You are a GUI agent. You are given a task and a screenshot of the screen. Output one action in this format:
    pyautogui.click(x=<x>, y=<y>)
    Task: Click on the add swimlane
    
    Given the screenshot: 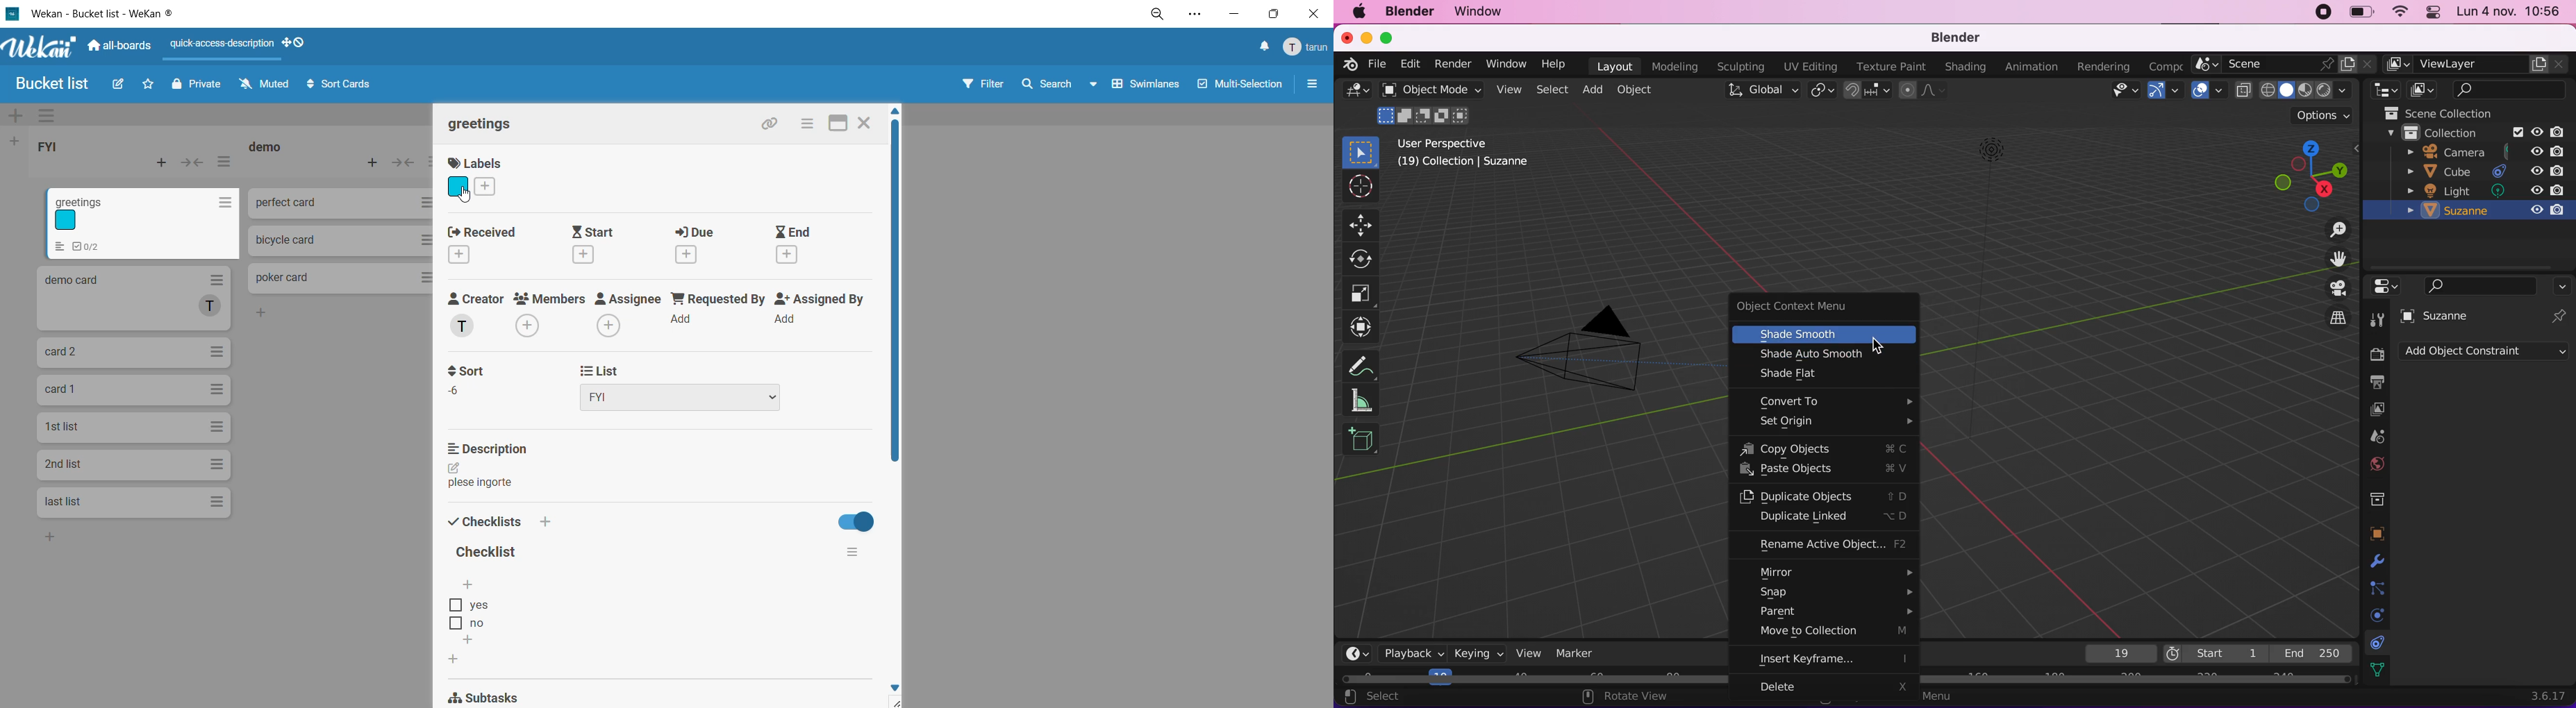 What is the action you would take?
    pyautogui.click(x=13, y=117)
    